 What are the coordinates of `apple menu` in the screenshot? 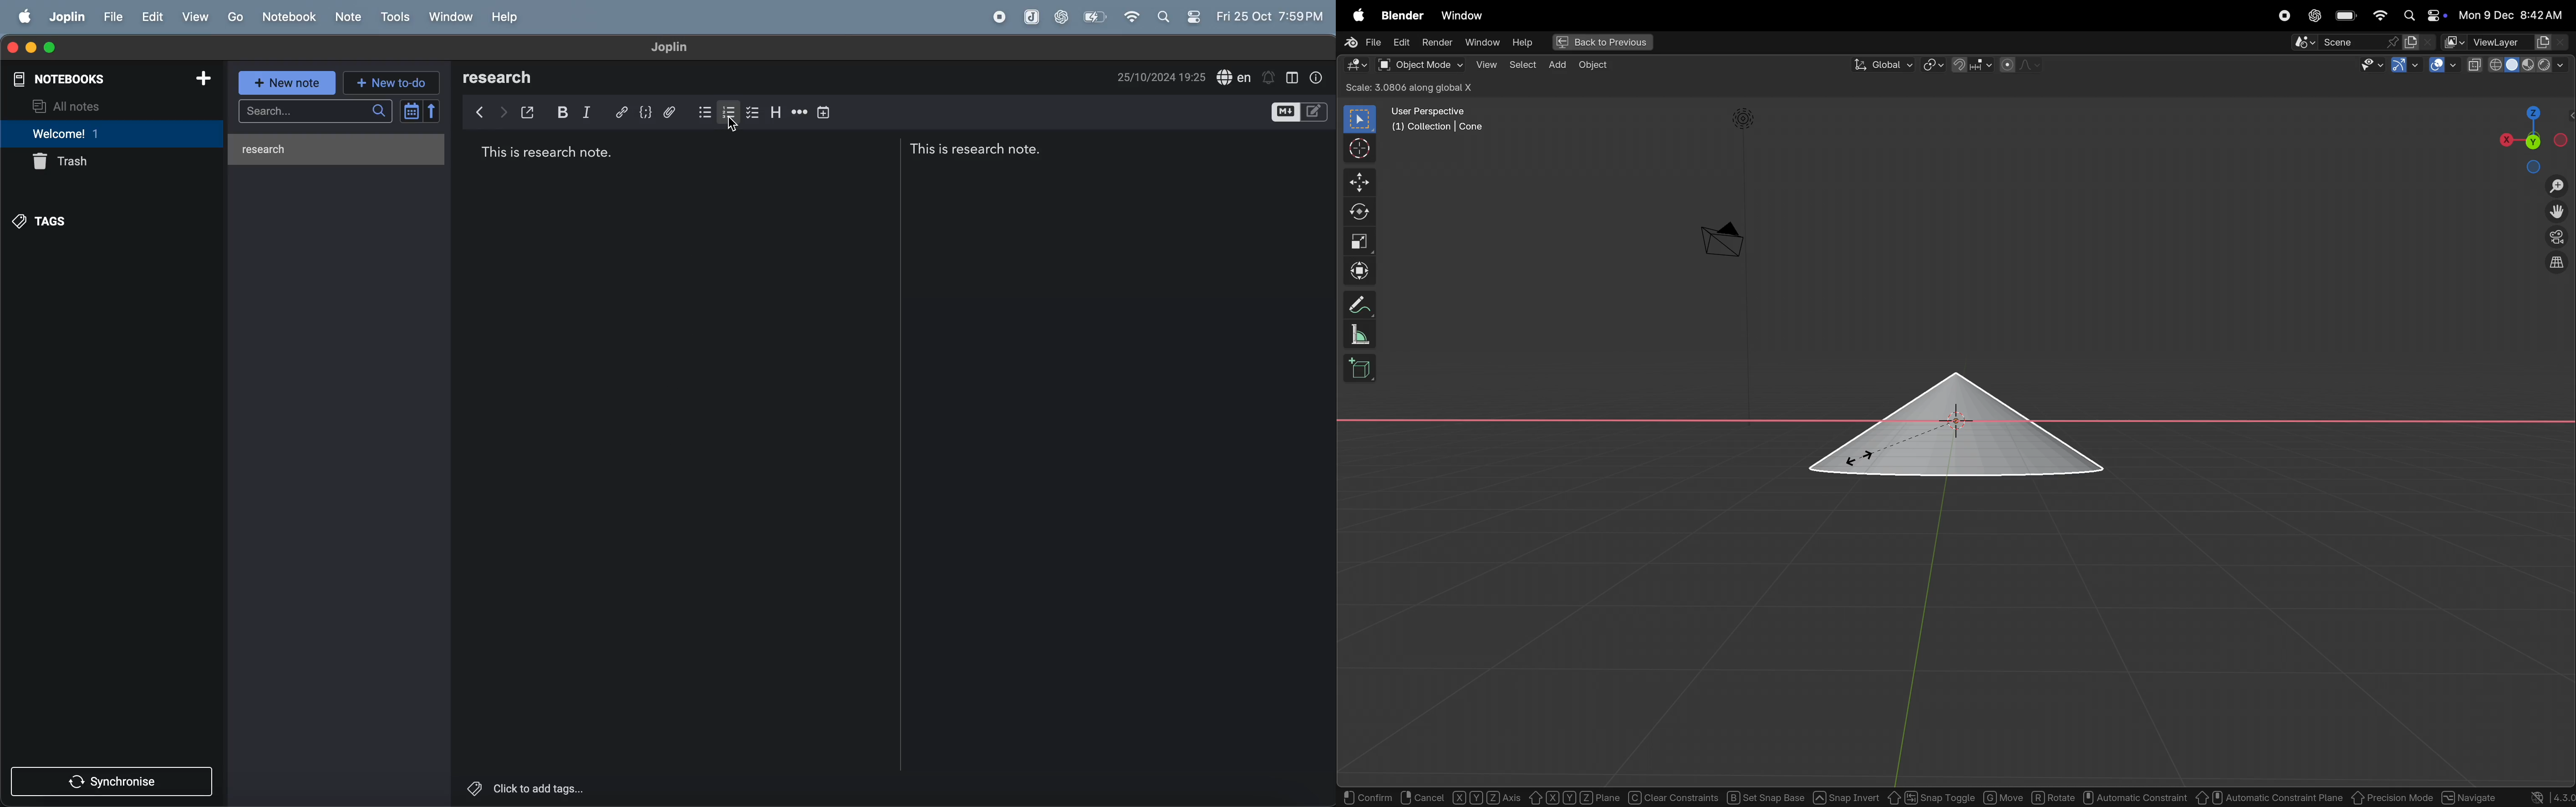 It's located at (22, 15).